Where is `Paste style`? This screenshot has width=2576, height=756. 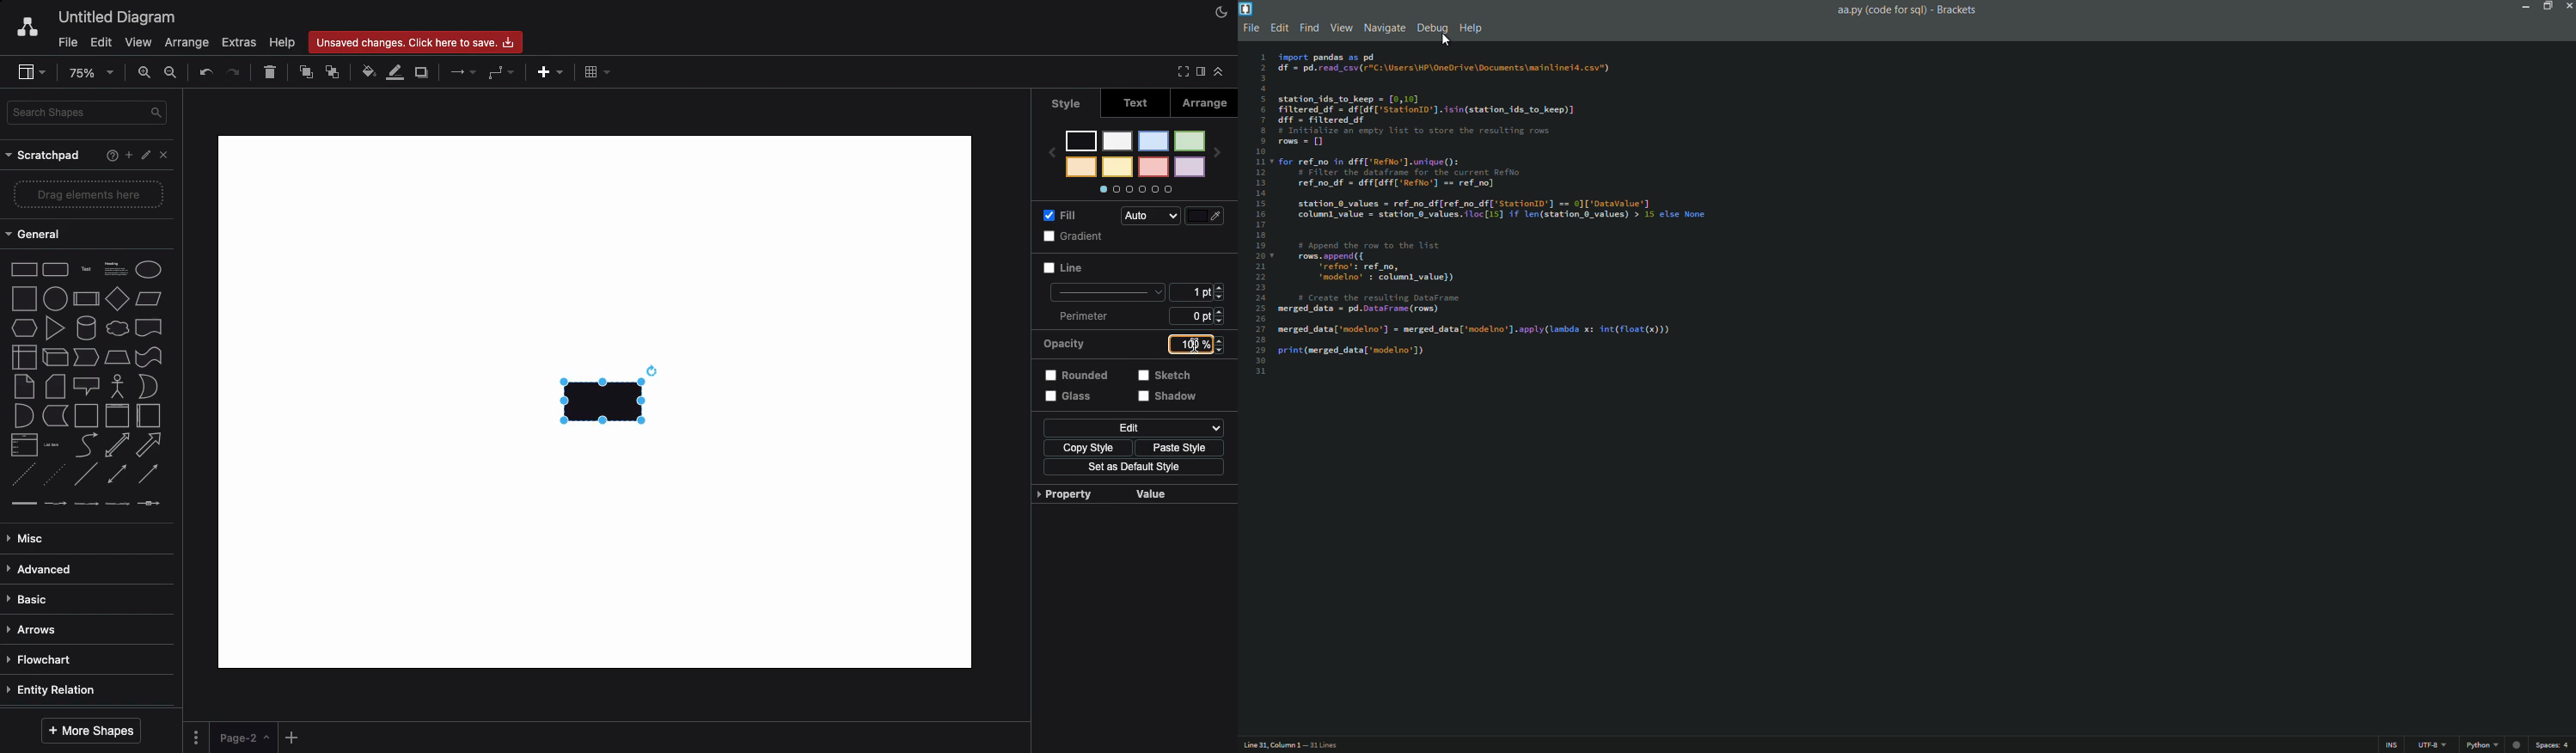
Paste style is located at coordinates (1175, 446).